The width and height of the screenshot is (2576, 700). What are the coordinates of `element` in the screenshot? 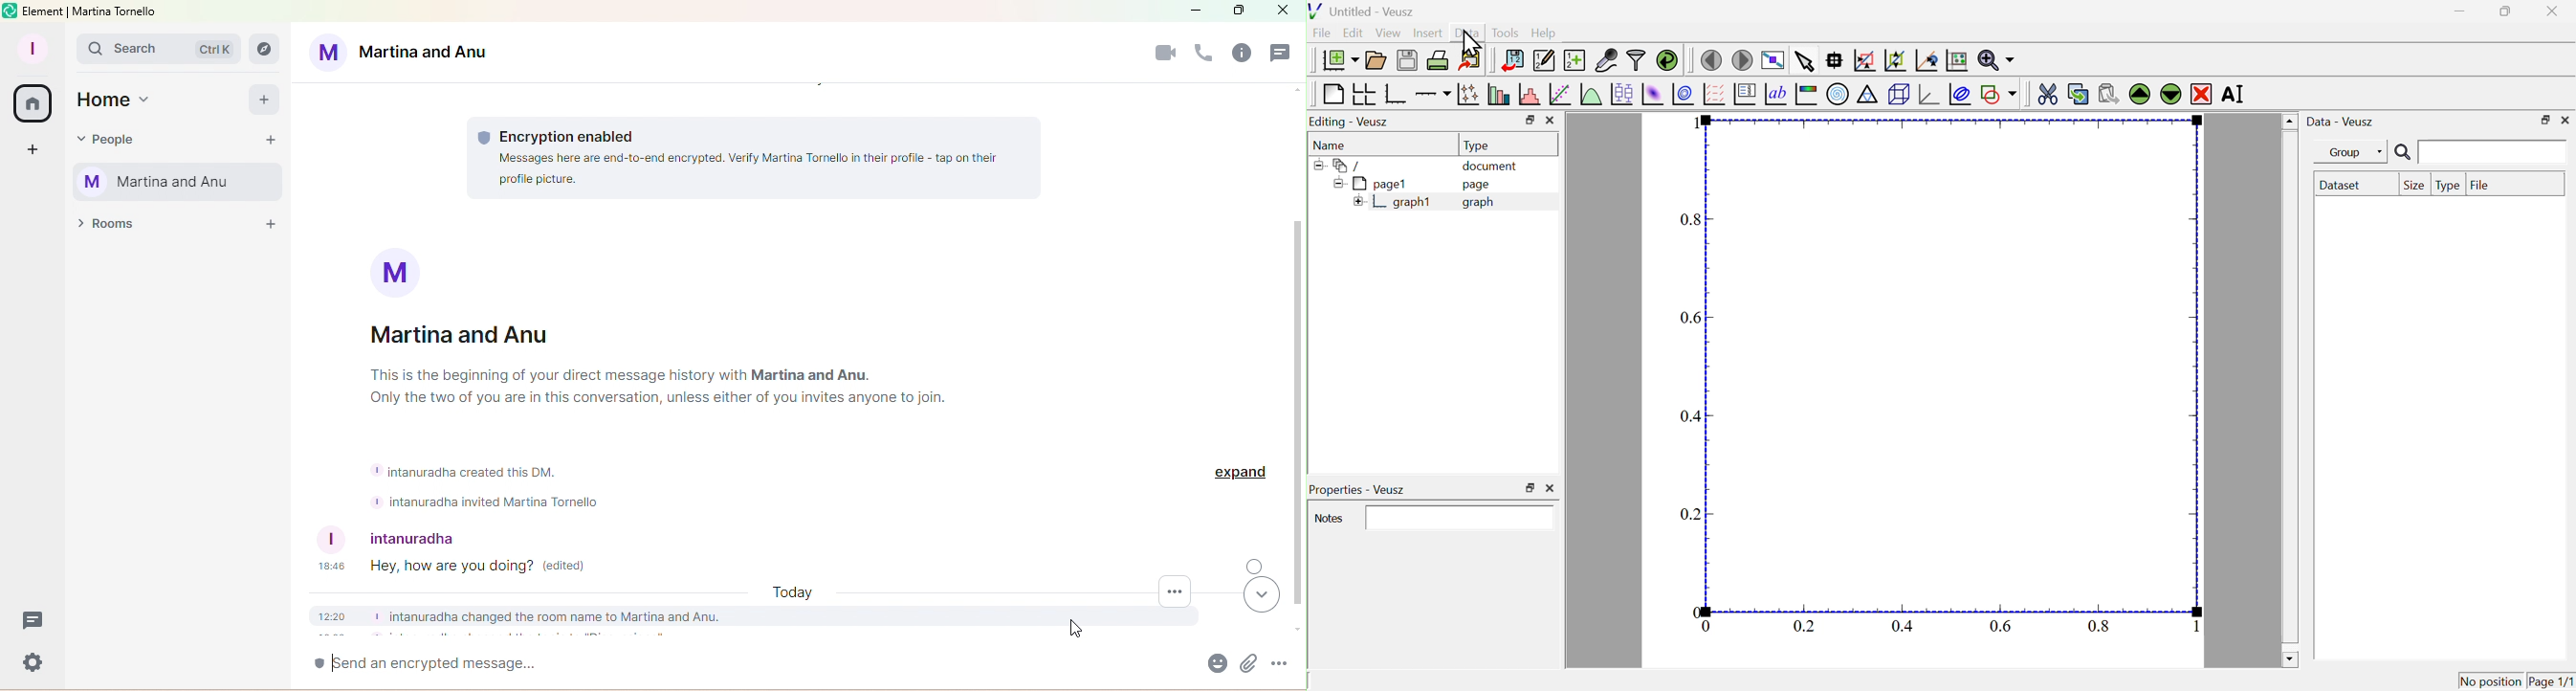 It's located at (44, 11).